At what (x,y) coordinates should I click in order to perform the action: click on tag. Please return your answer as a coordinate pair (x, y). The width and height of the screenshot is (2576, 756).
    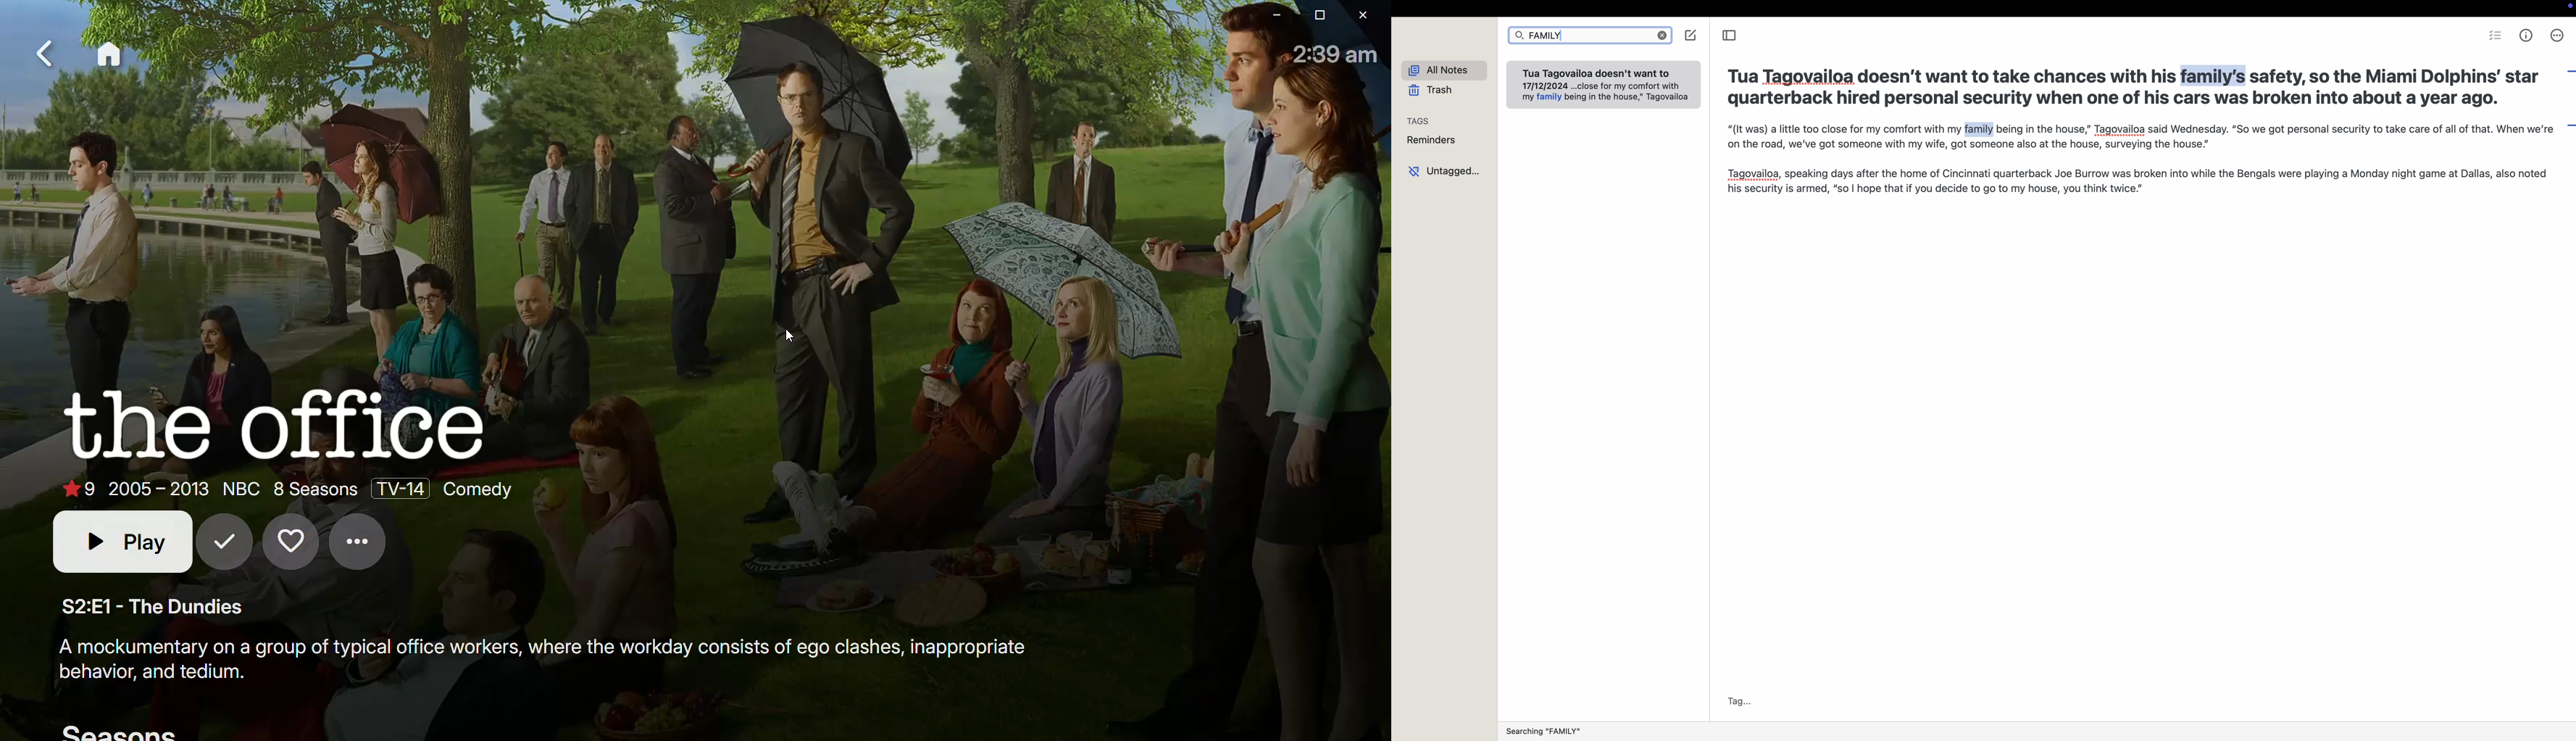
    Looking at the image, I should click on (1736, 701).